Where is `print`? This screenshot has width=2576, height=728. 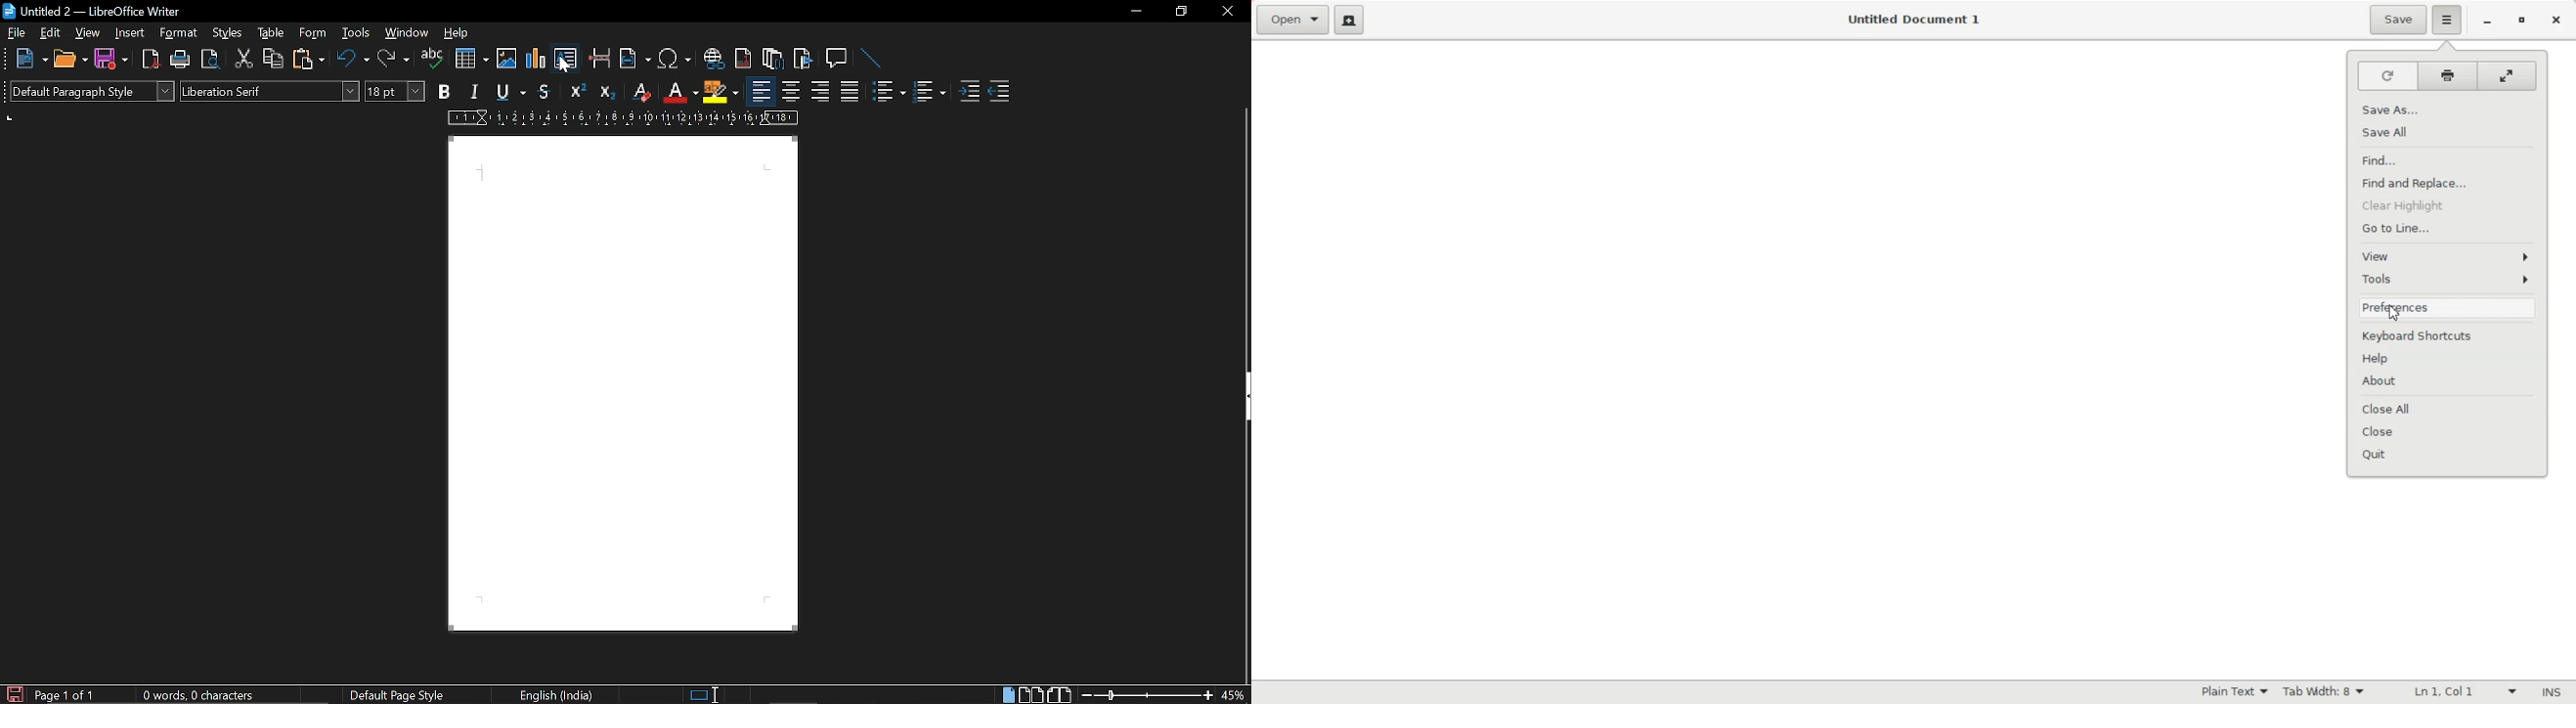 print is located at coordinates (178, 59).